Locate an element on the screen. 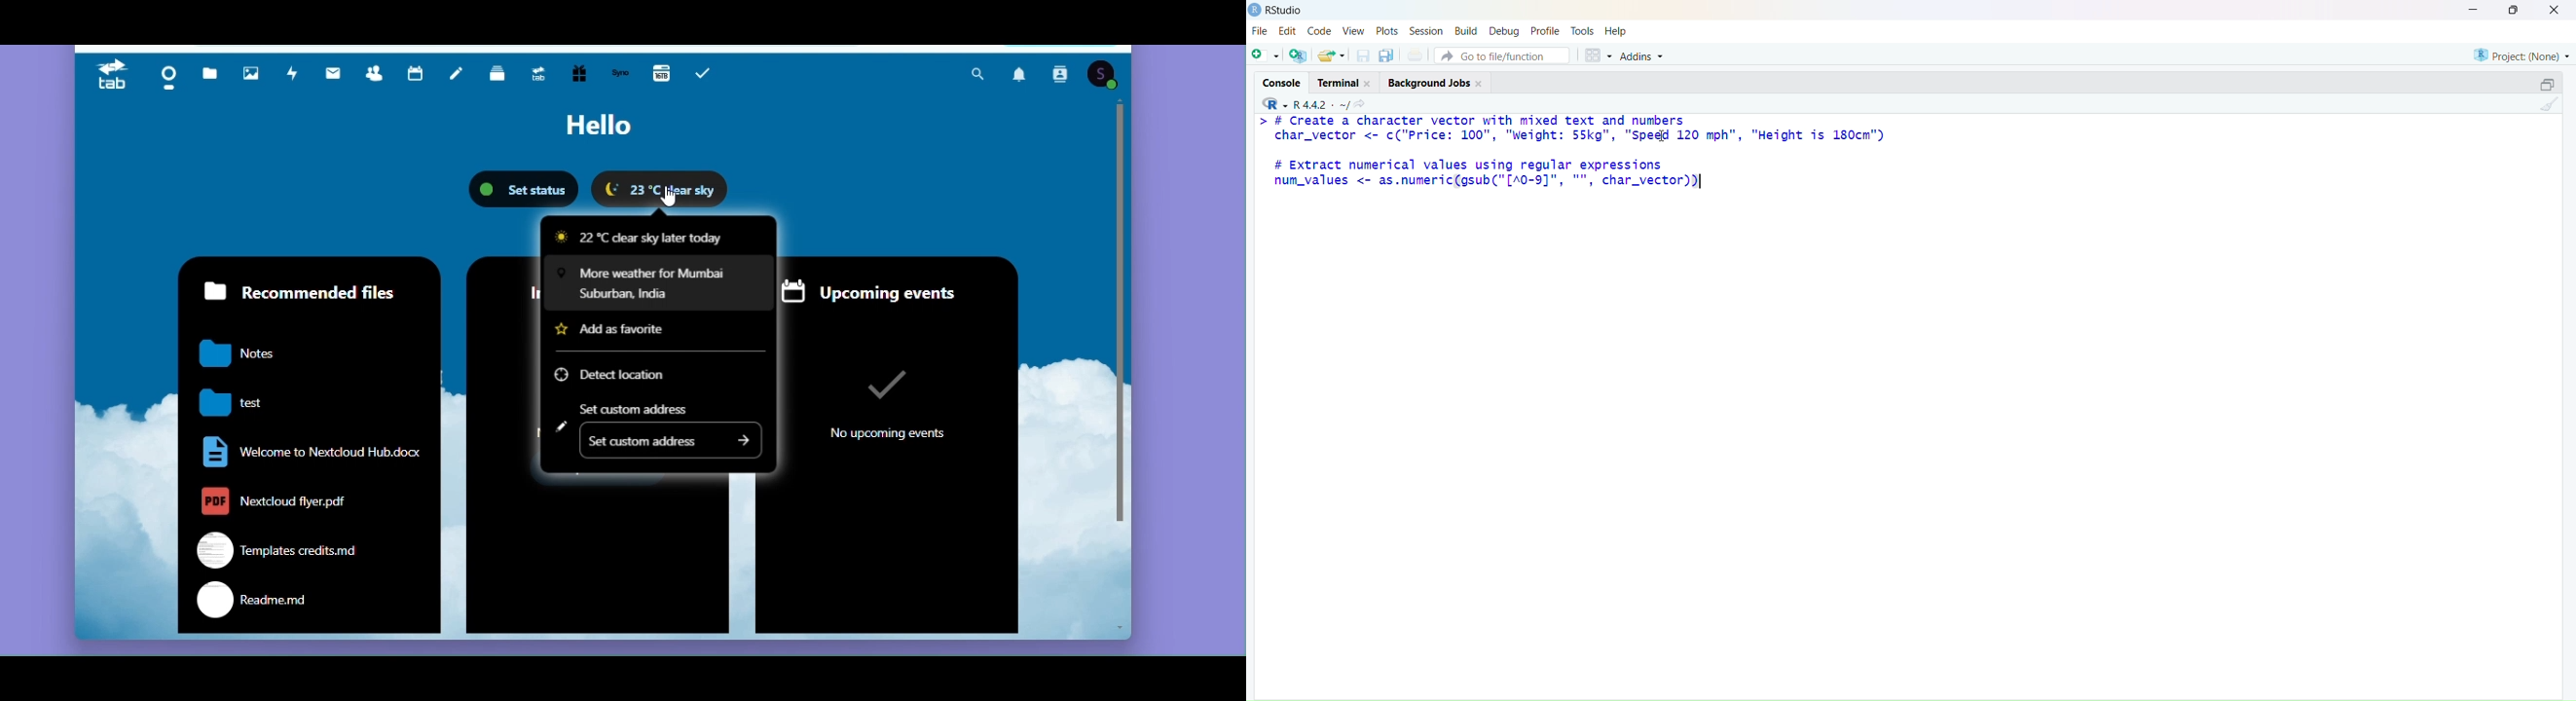  plots is located at coordinates (1387, 32).